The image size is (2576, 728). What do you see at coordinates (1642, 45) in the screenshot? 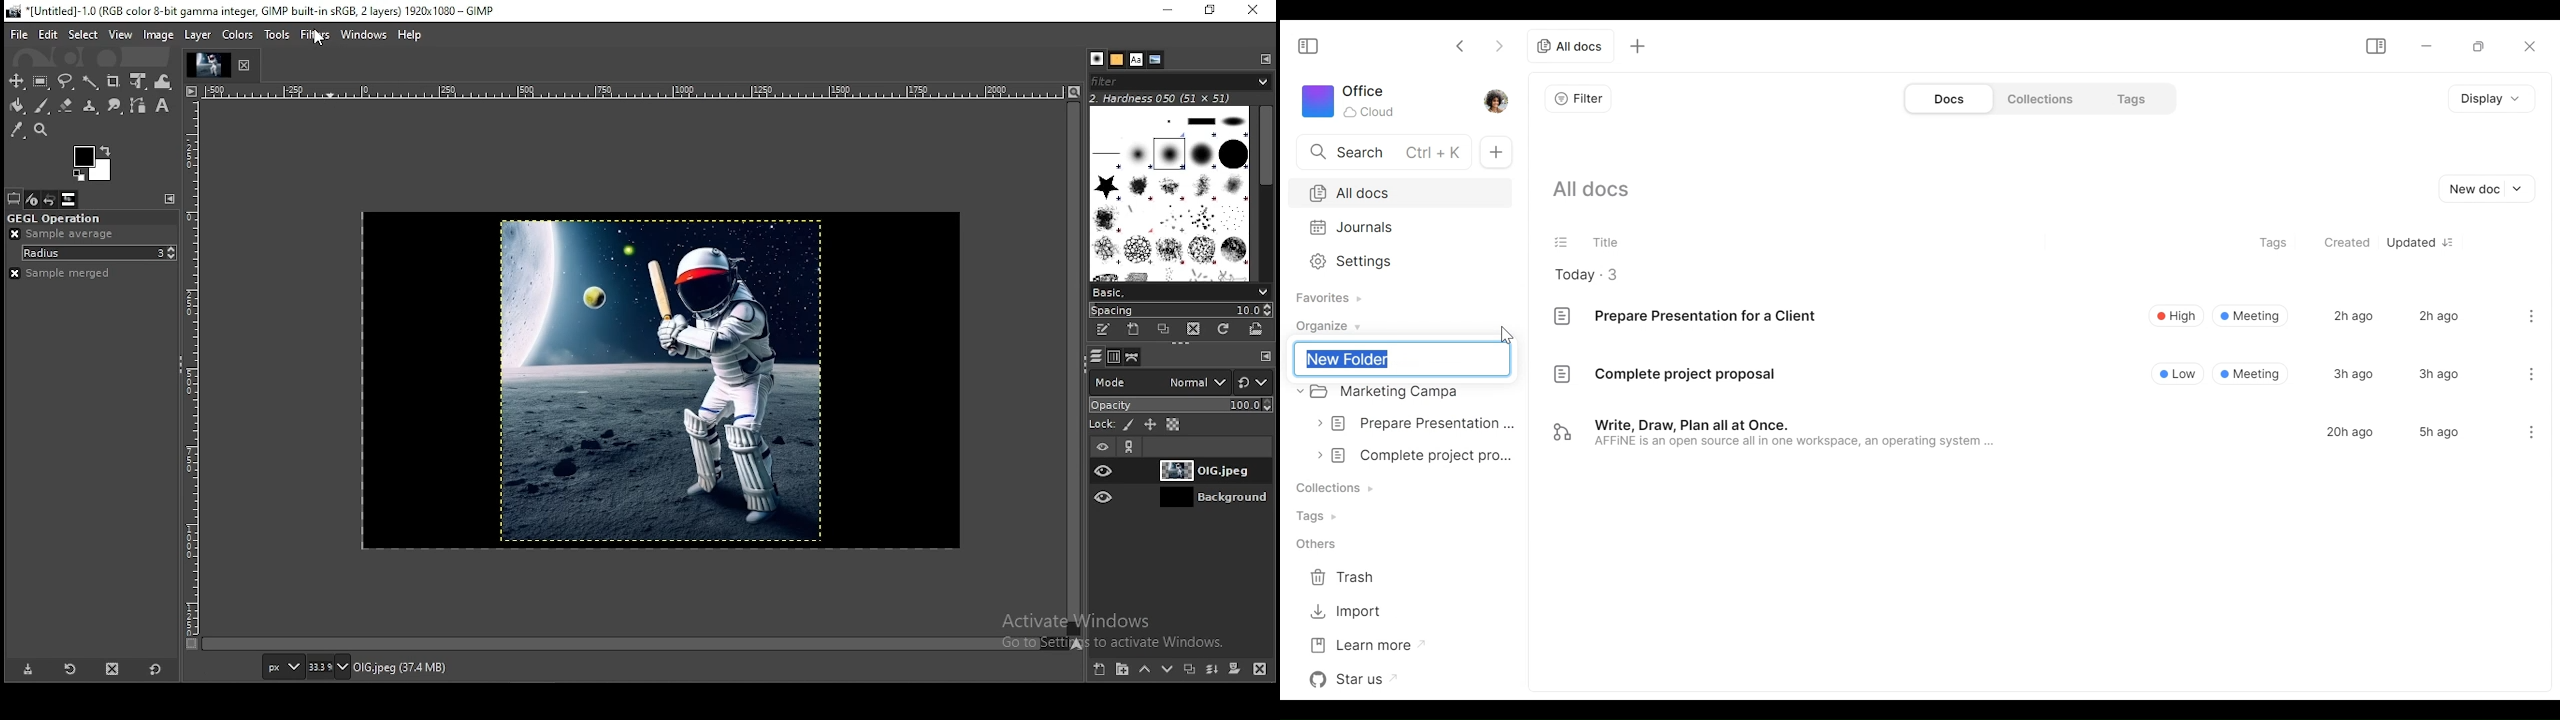
I see `add tab` at bounding box center [1642, 45].